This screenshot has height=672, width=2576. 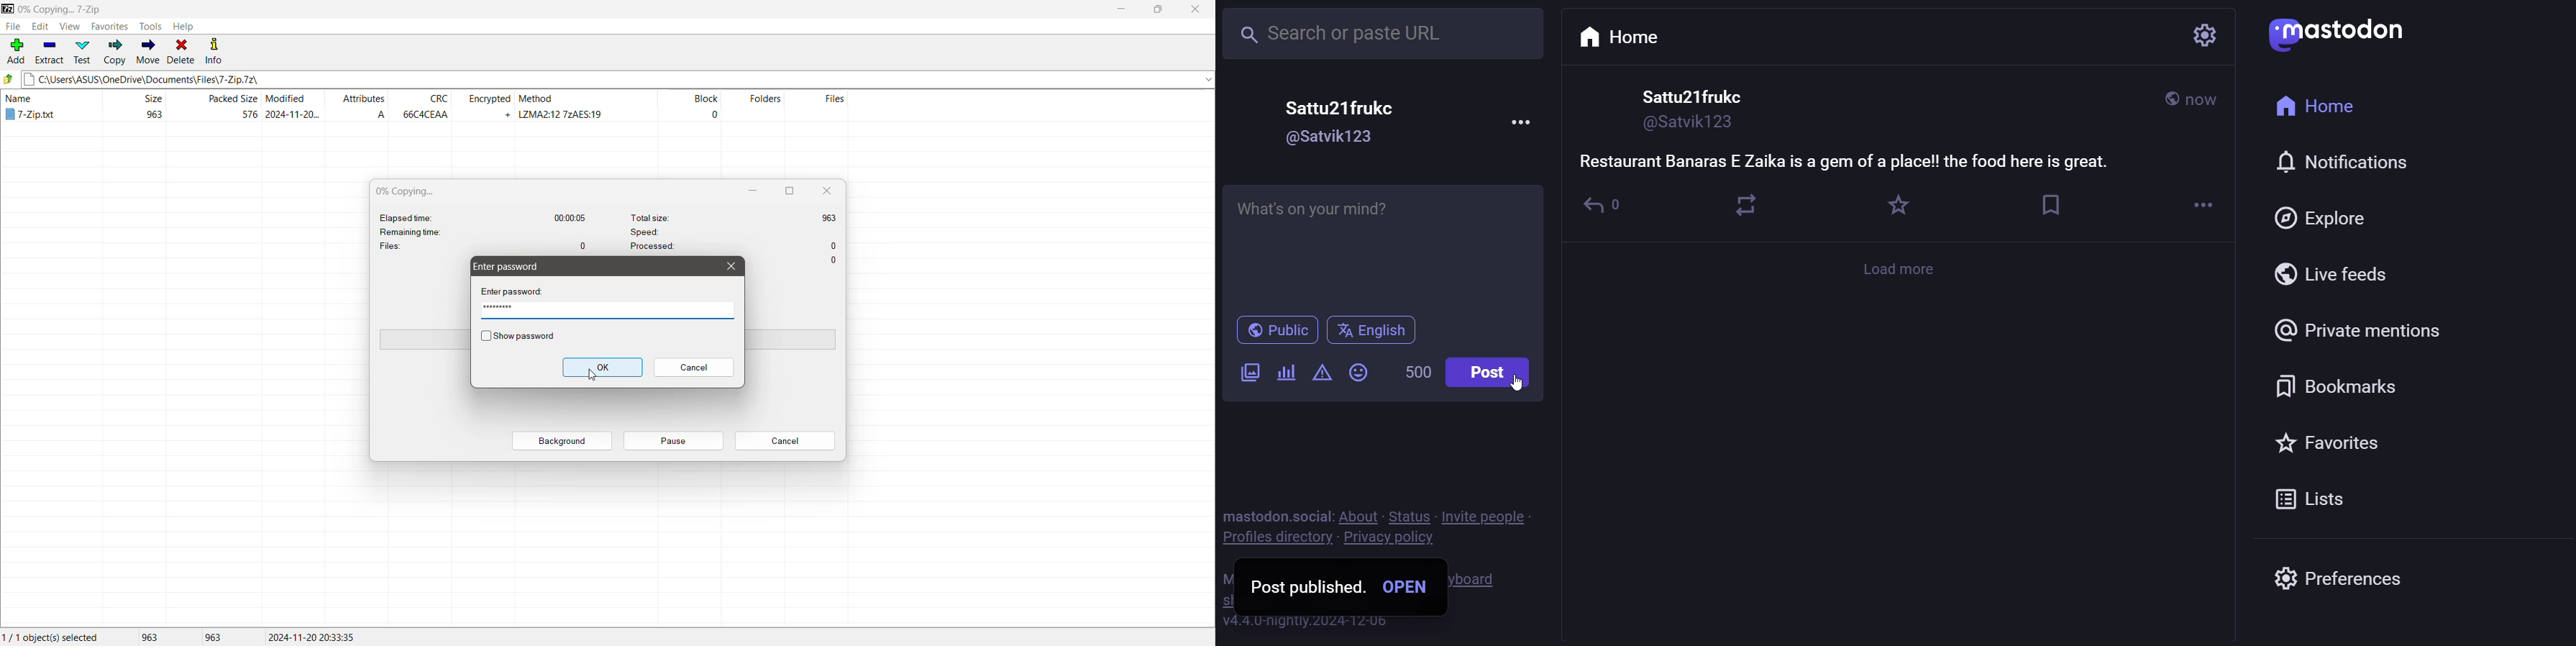 I want to click on What's on your mind?, so click(x=1376, y=217).